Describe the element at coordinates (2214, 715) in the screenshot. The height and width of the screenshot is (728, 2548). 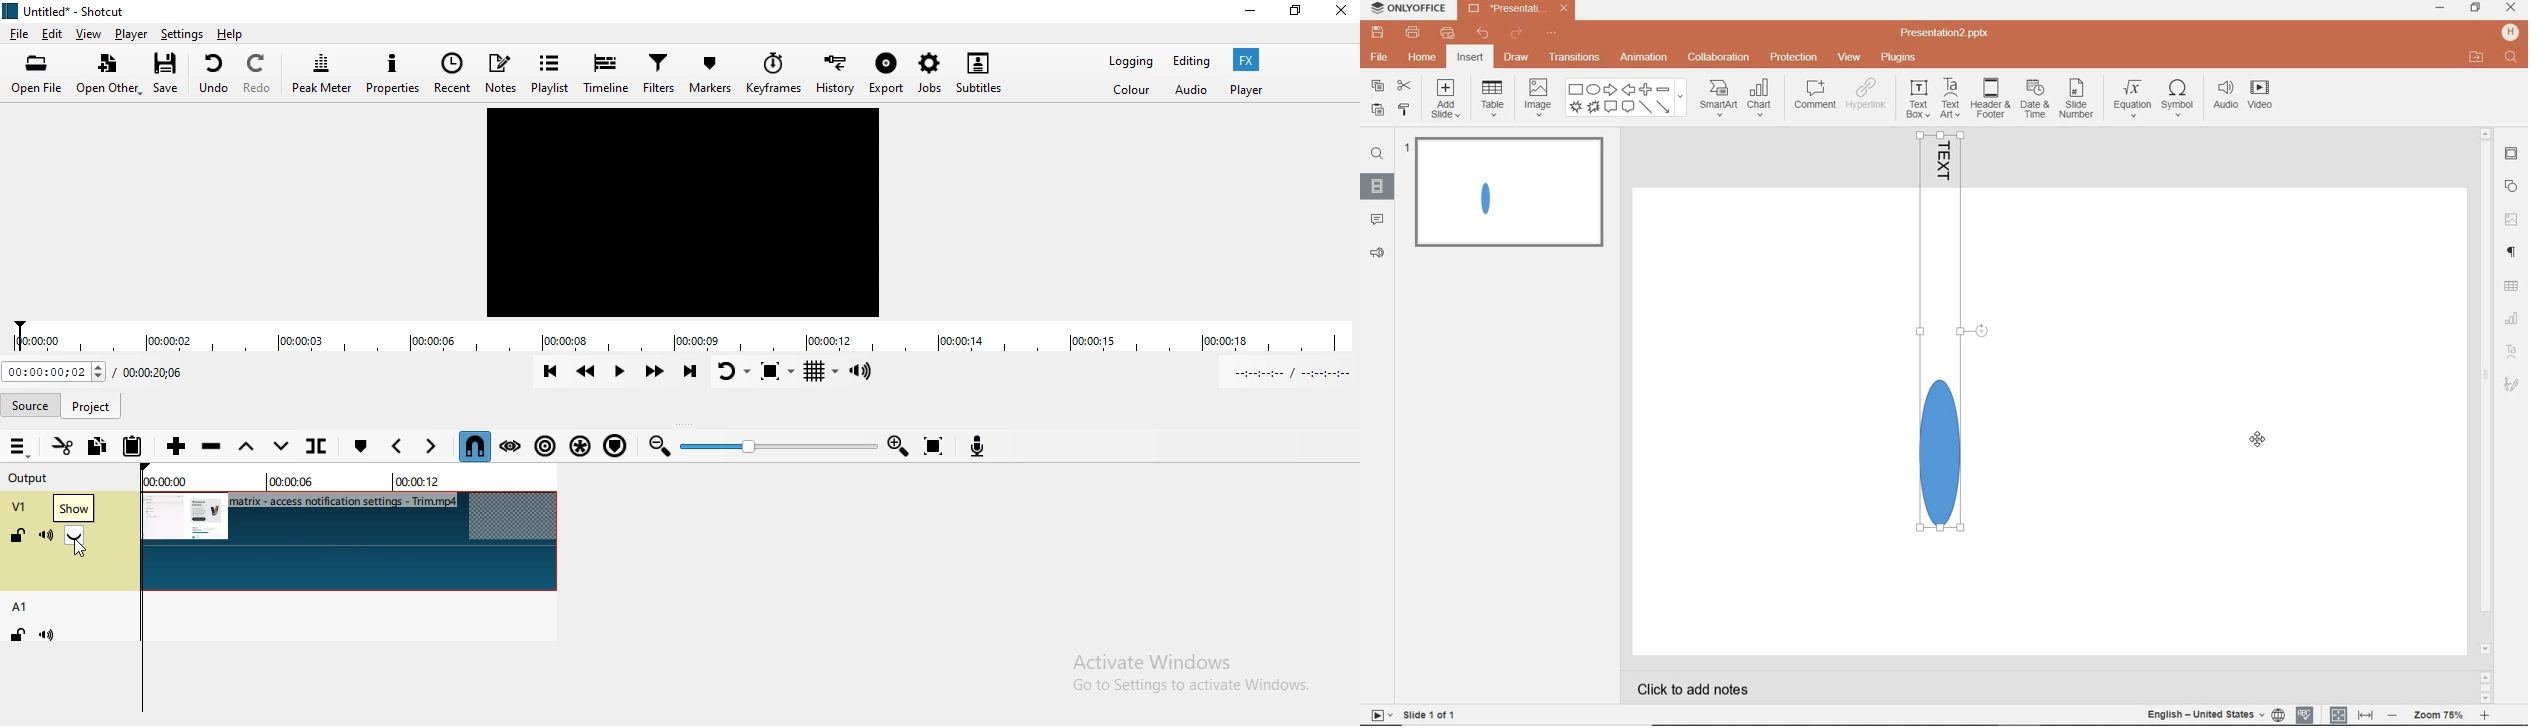
I see `TEXT LANGUAGE` at that location.